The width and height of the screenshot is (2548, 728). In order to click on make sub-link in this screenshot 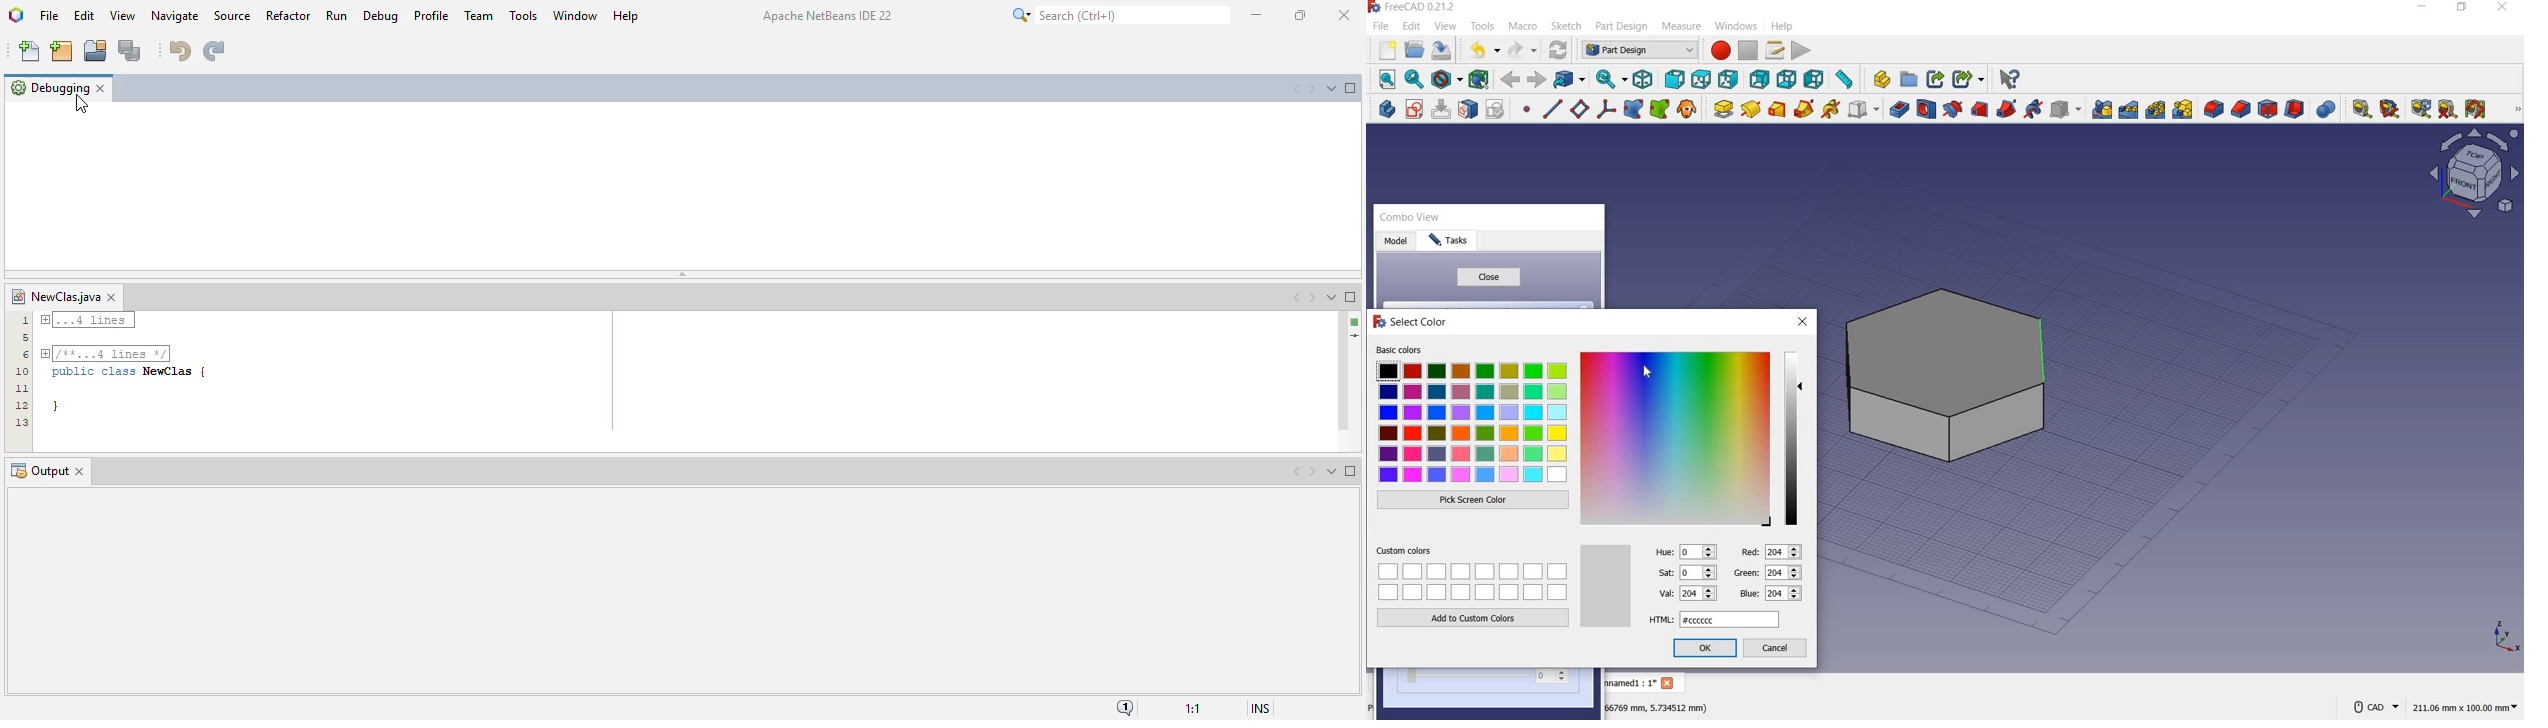, I will do `click(1967, 80)`.